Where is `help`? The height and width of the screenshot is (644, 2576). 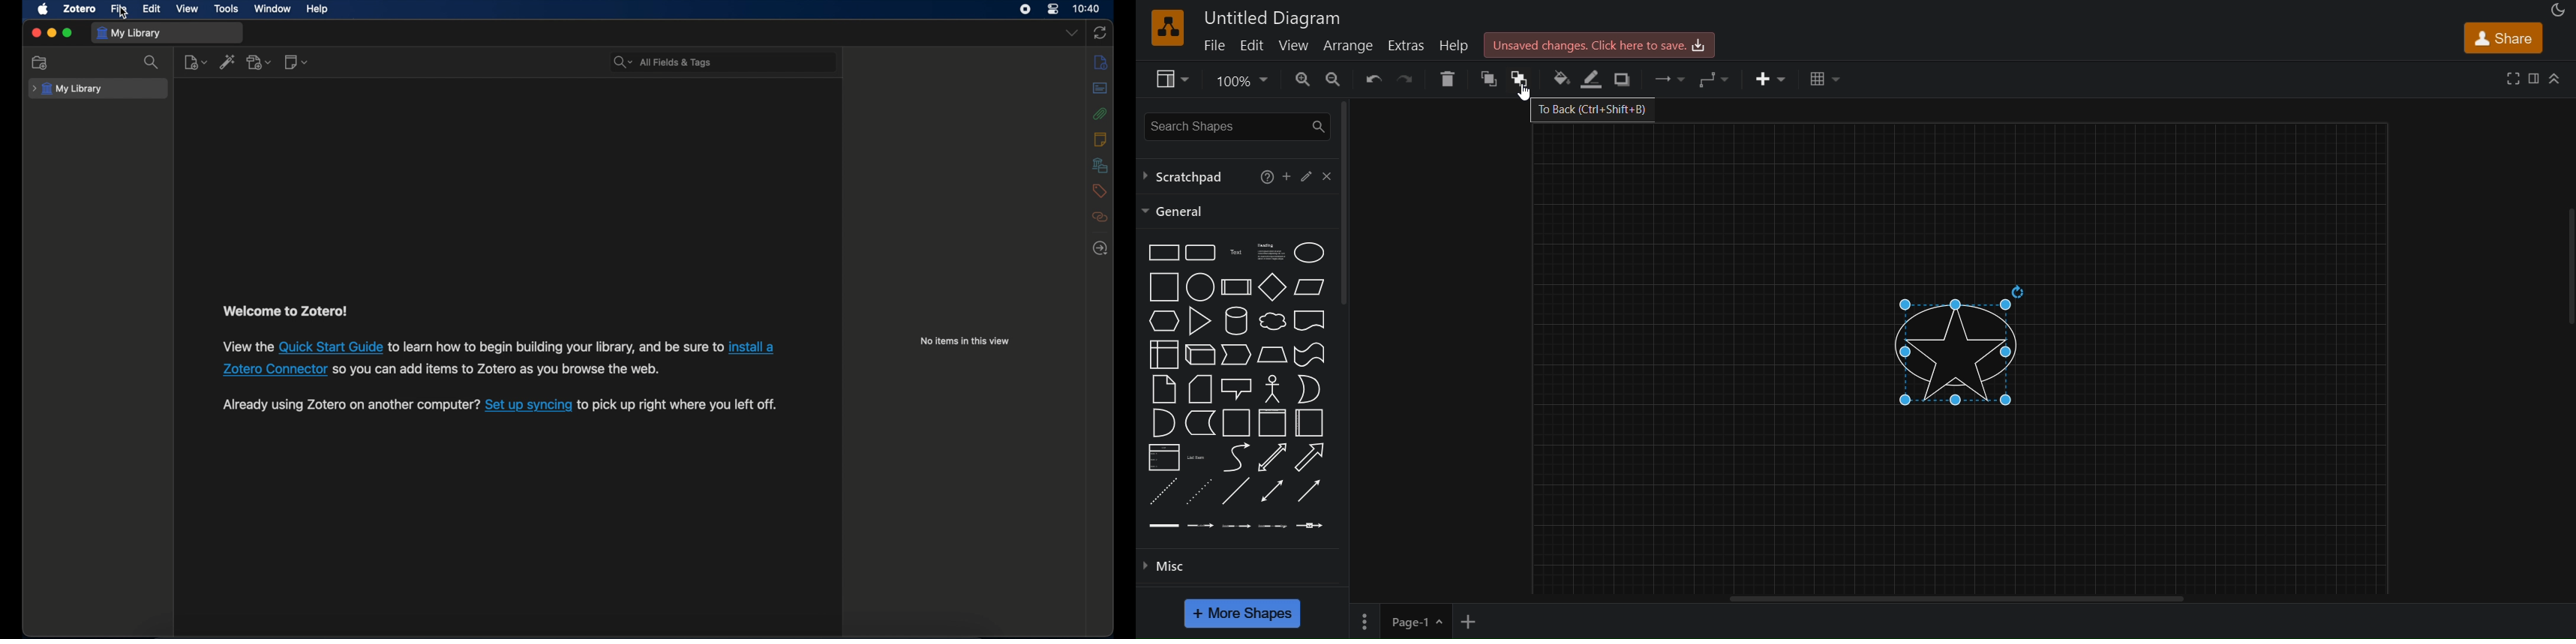 help is located at coordinates (1264, 178).